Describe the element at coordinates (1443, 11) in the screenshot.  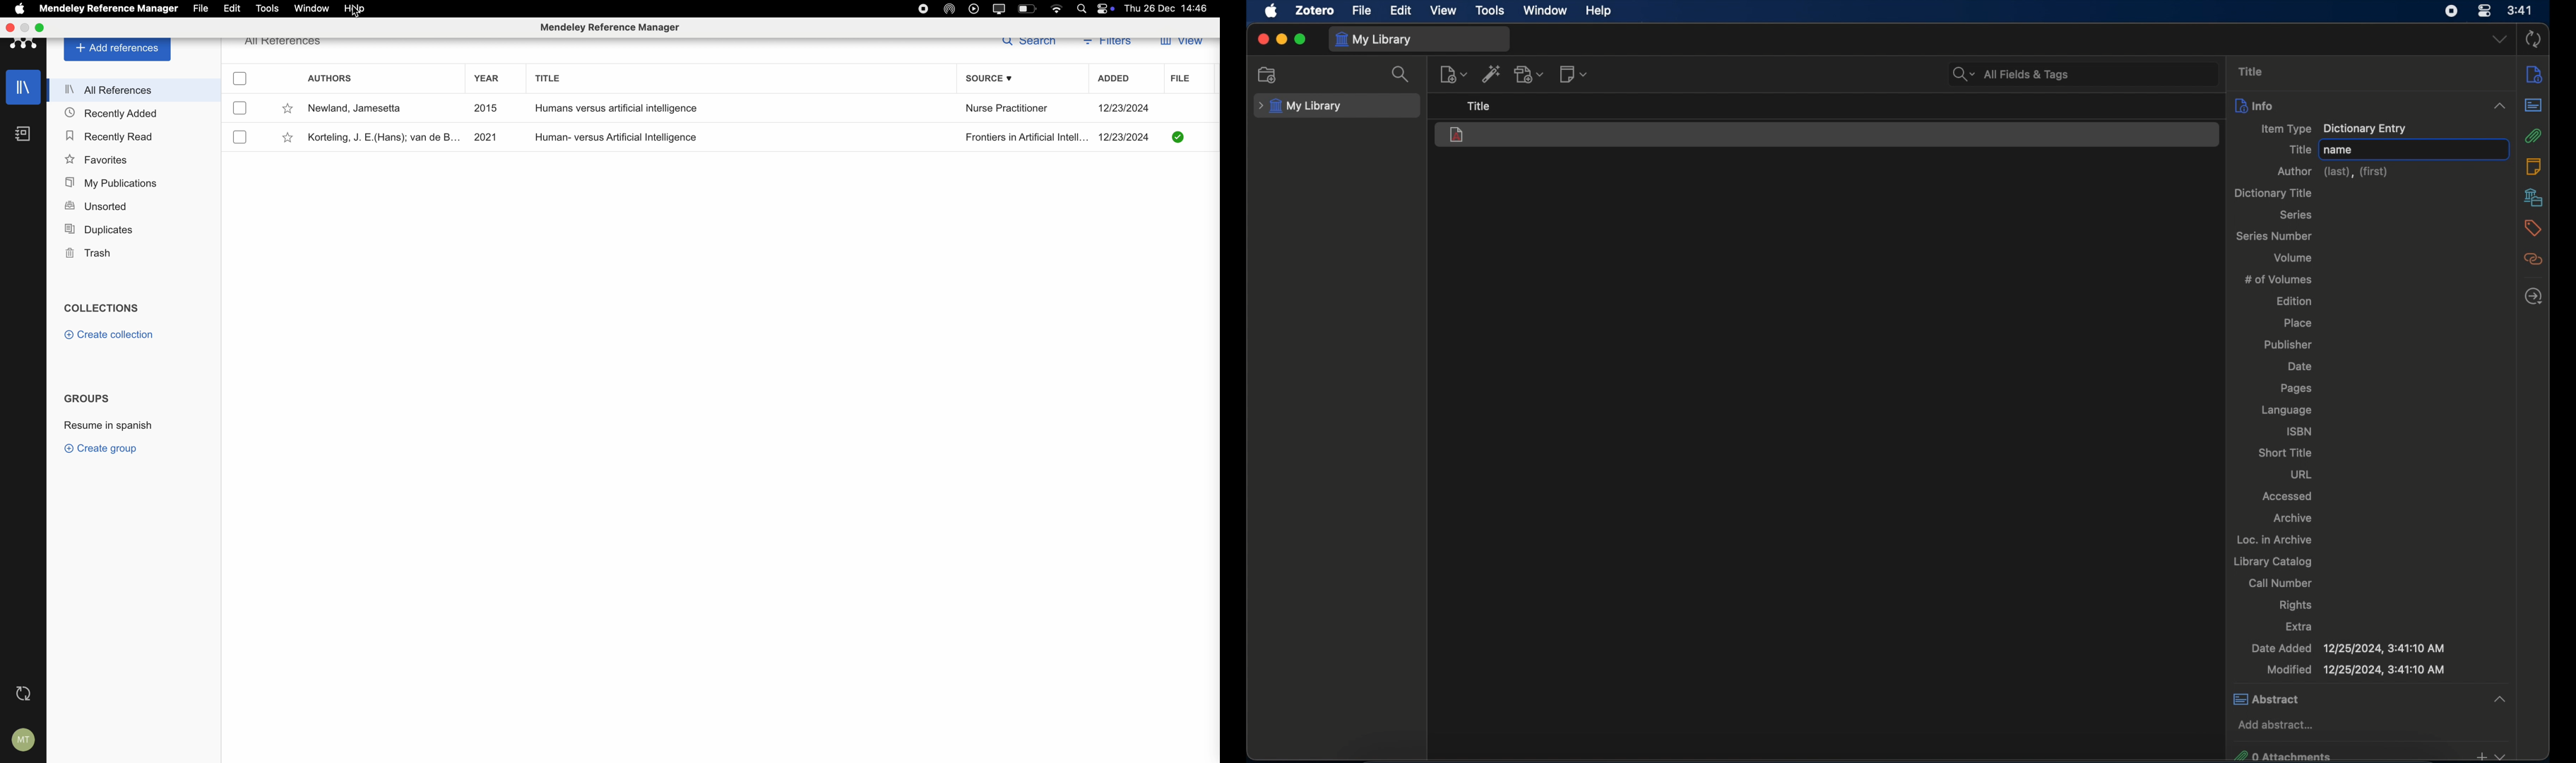
I see `view` at that location.